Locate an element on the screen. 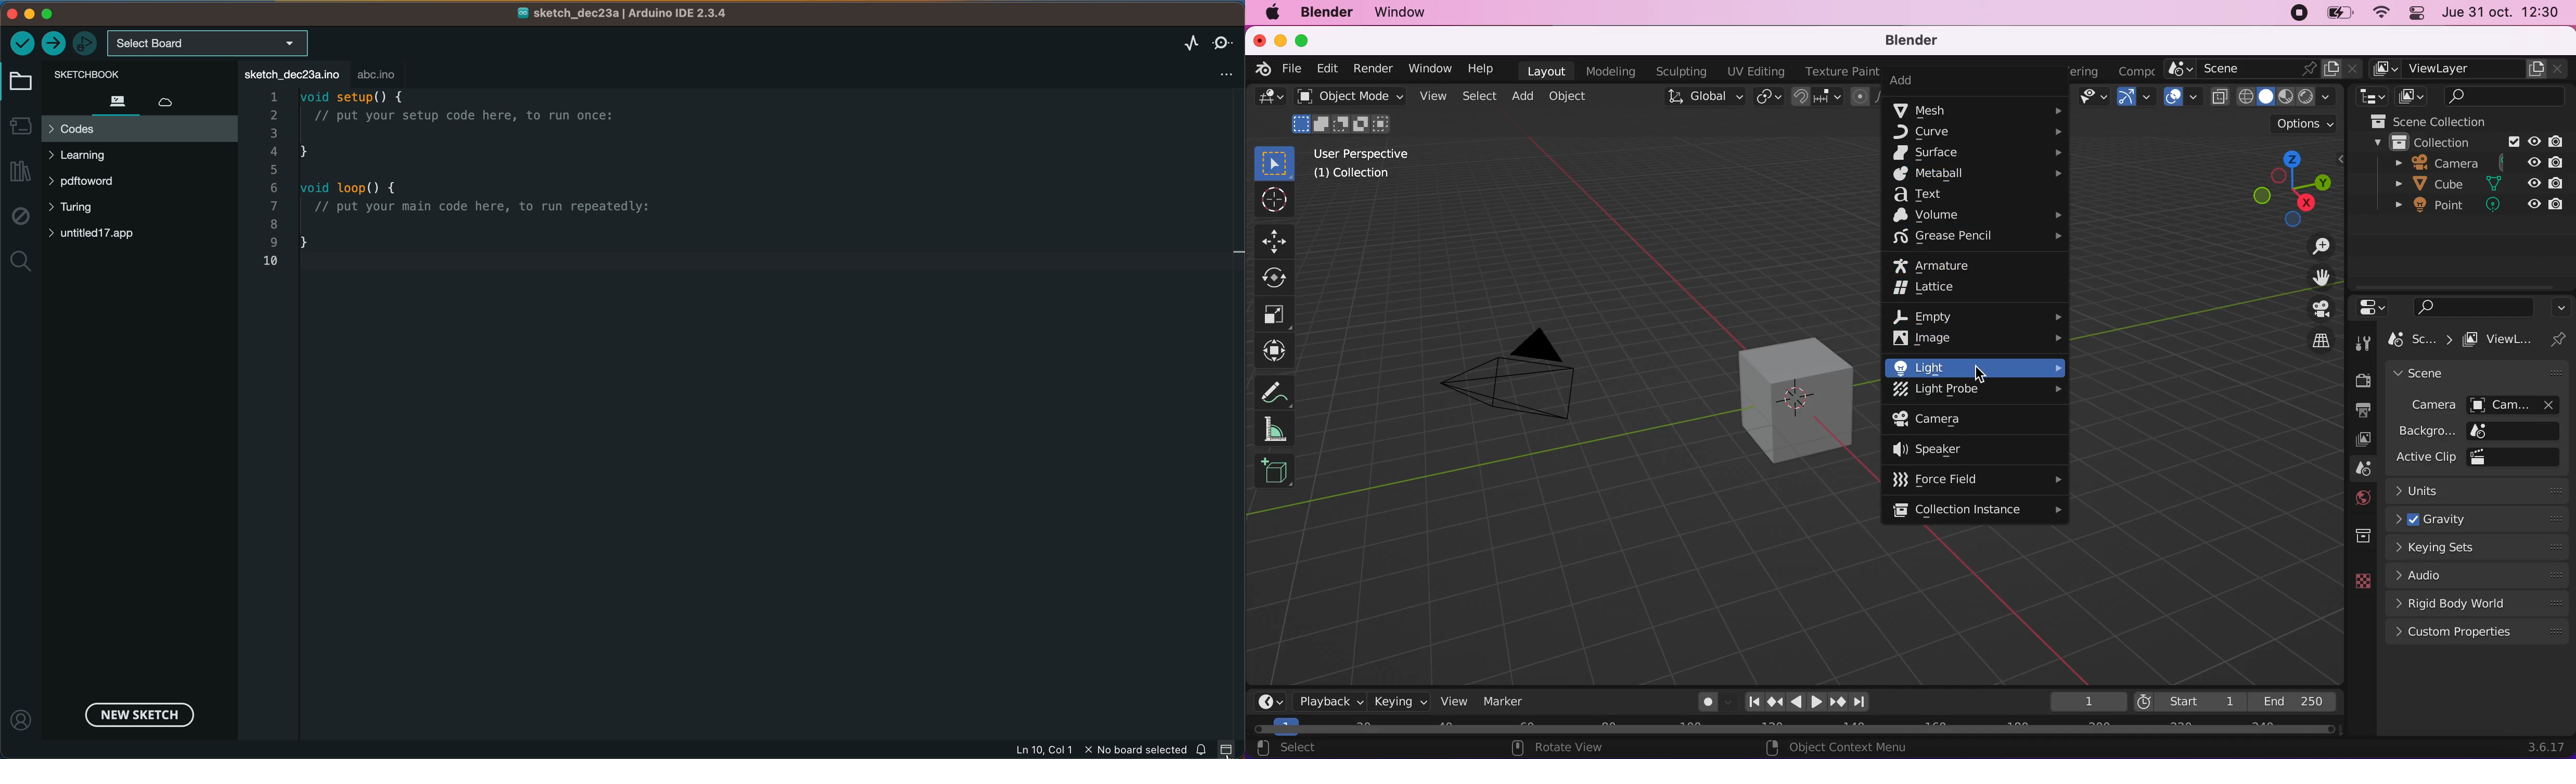 Image resolution: width=2576 pixels, height=784 pixels. Jump to keyframe is located at coordinates (1839, 703).